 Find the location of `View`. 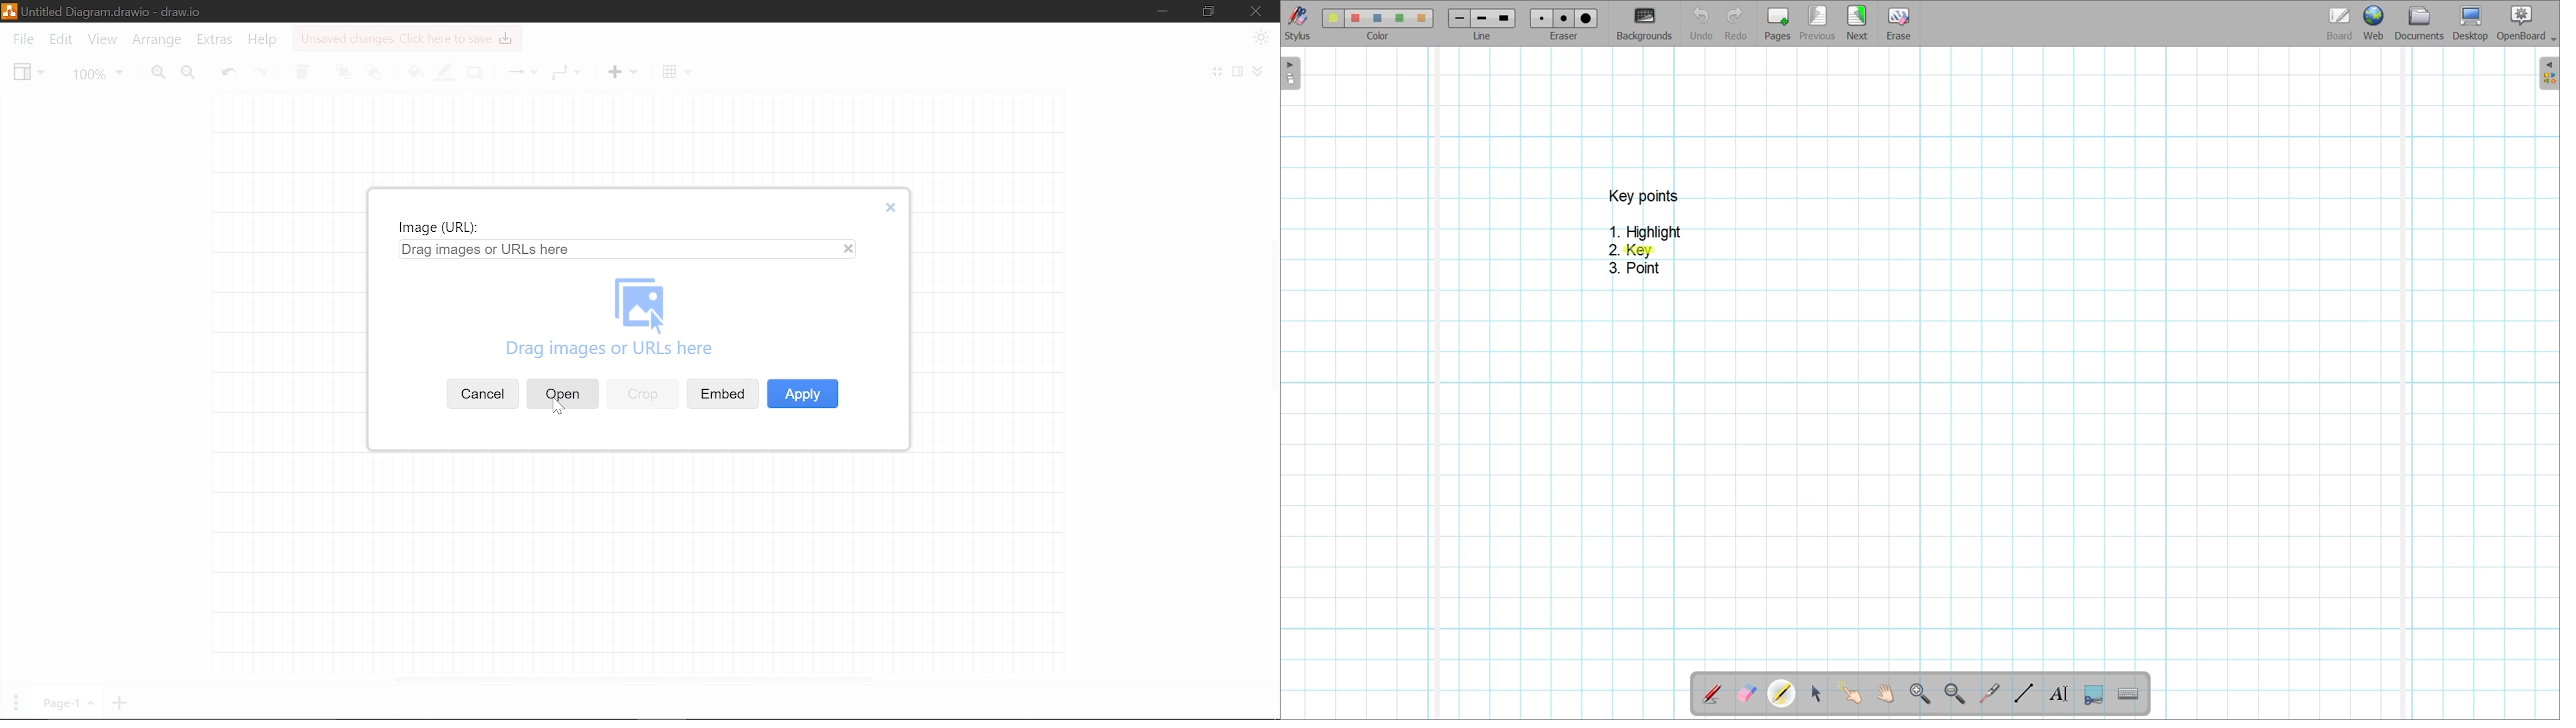

View is located at coordinates (103, 40).